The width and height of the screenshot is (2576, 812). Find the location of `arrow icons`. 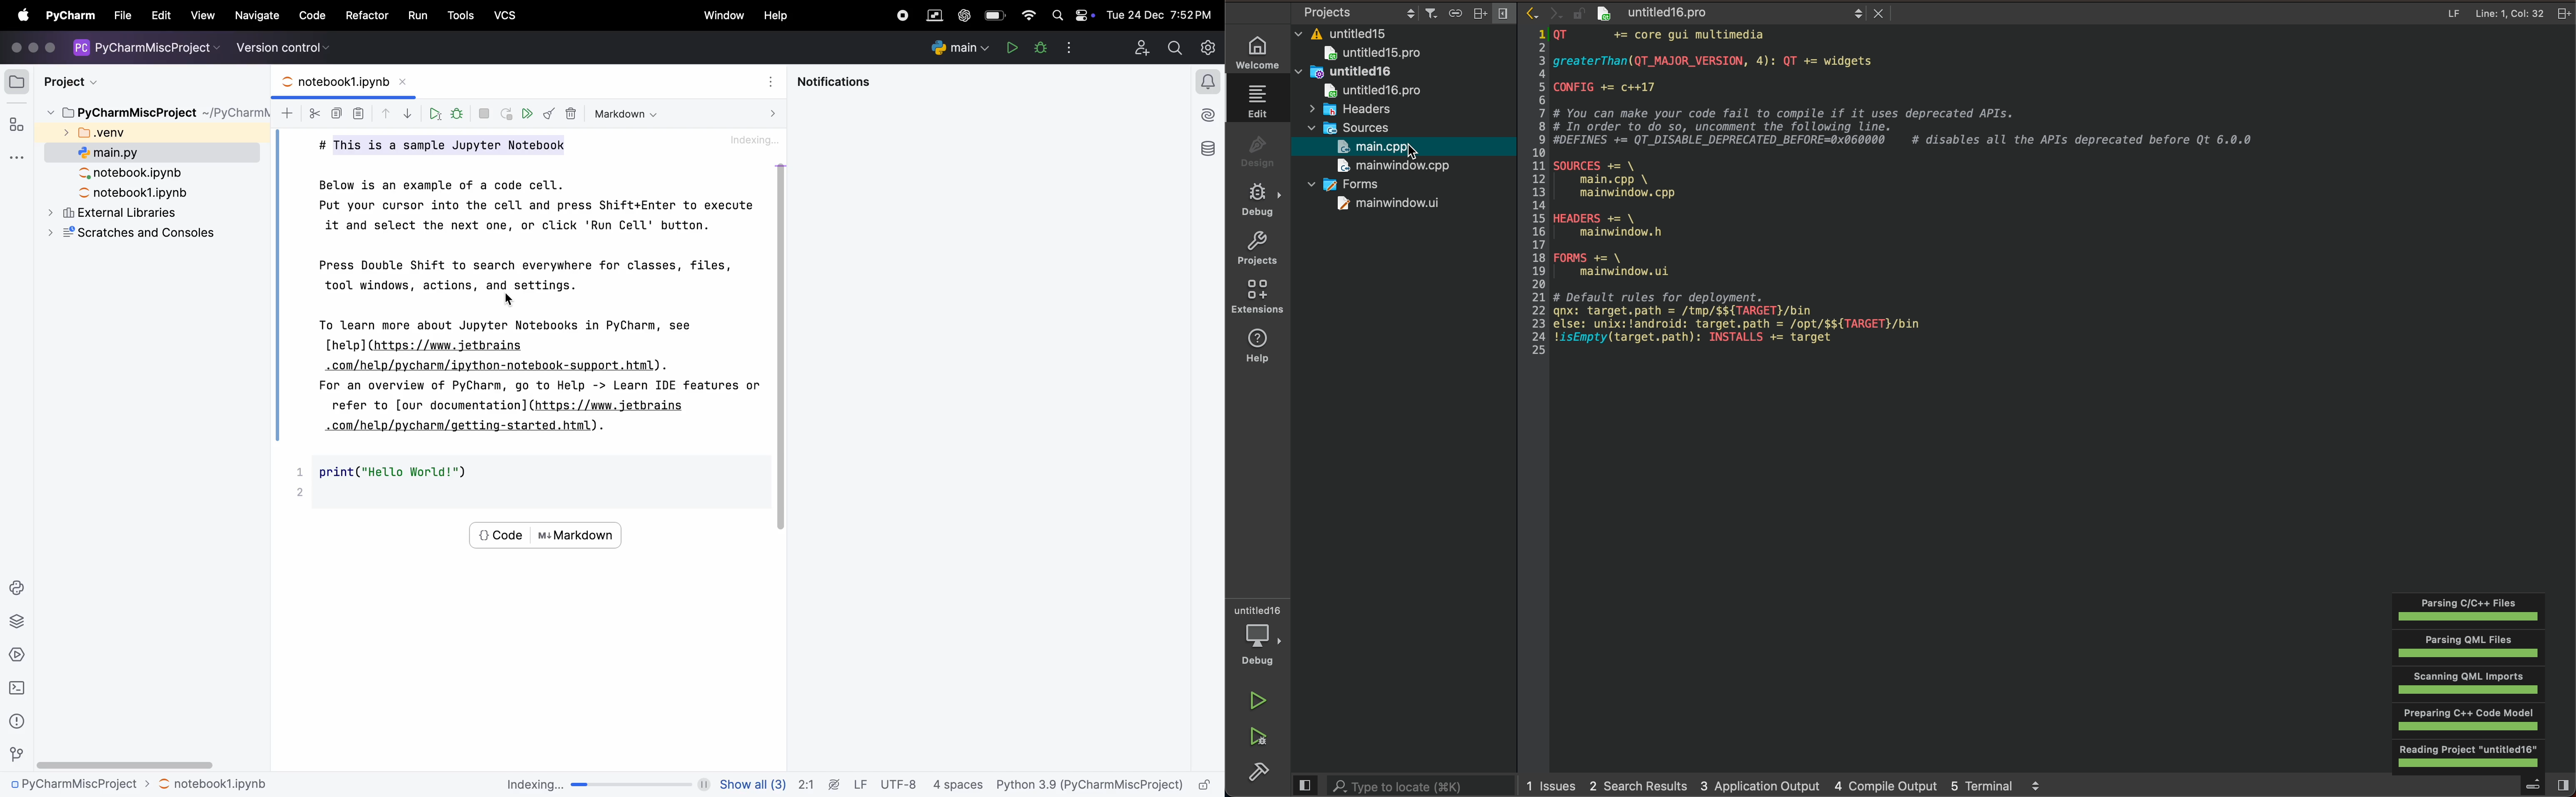

arrow icons is located at coordinates (1543, 12).